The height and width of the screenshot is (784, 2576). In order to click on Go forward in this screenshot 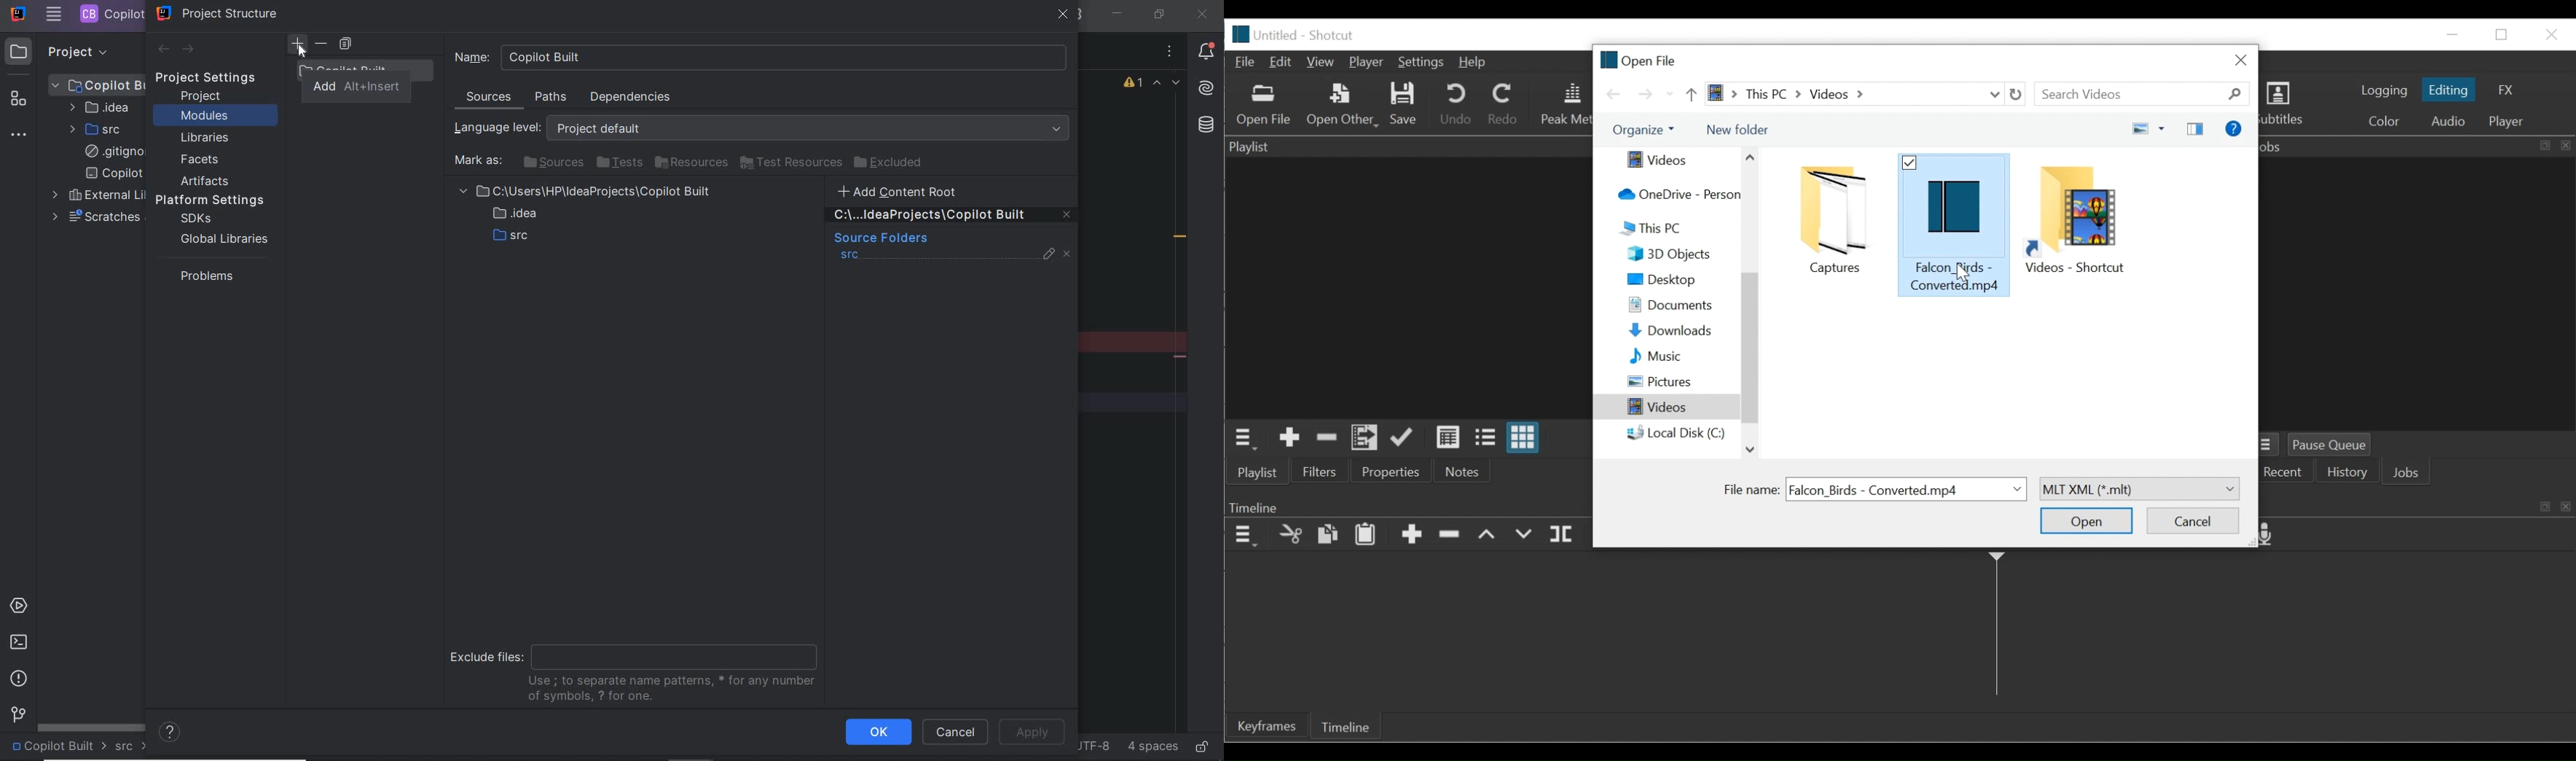, I will do `click(1644, 94)`.